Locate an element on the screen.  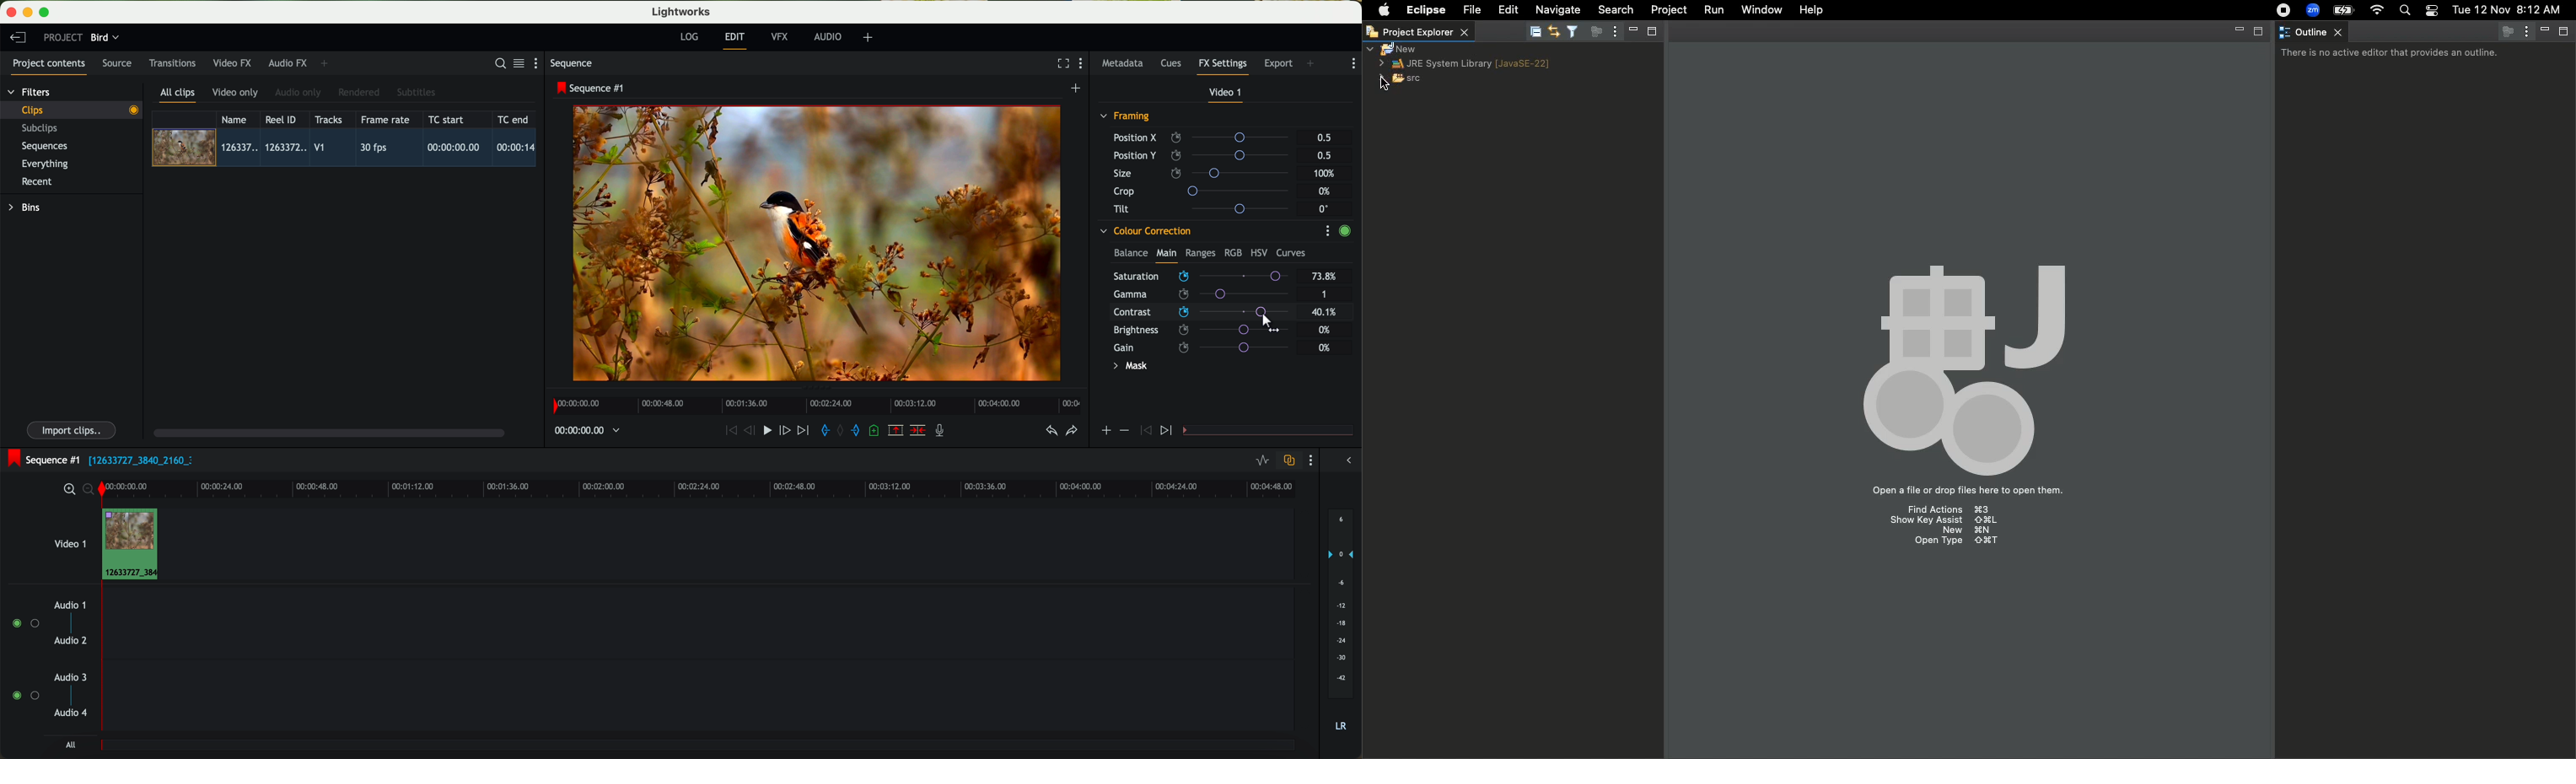
leave is located at coordinates (17, 38).